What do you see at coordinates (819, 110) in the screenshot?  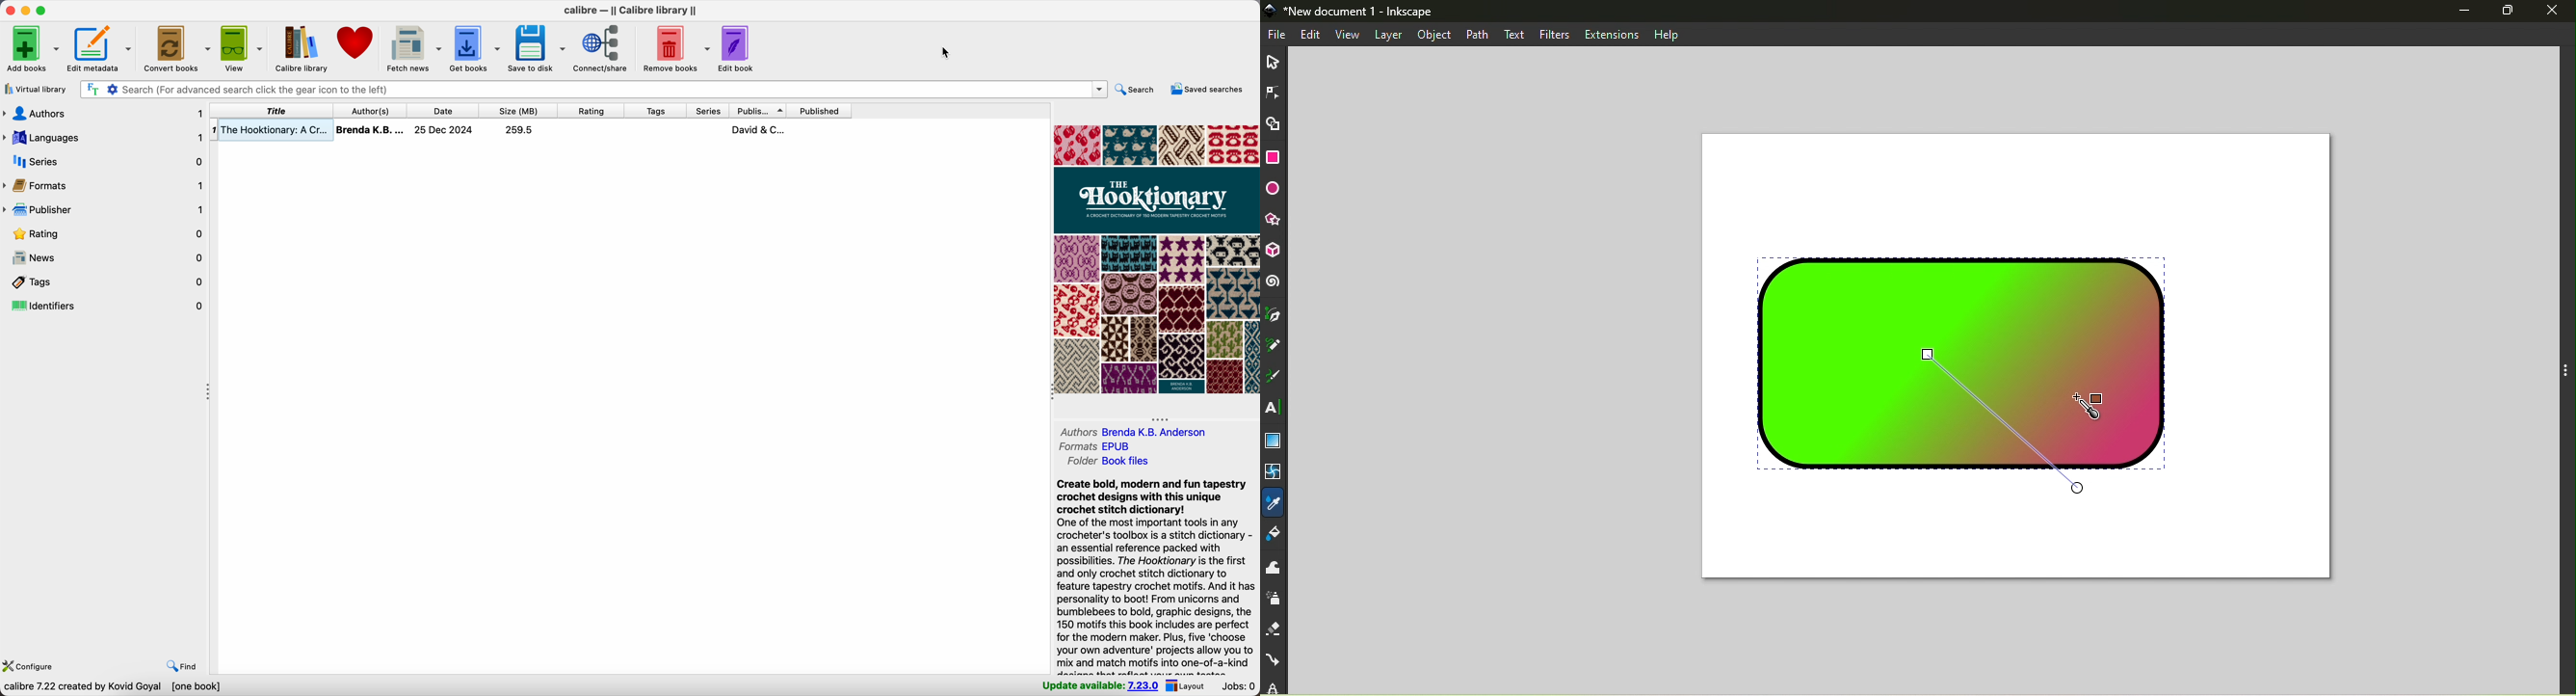 I see `published` at bounding box center [819, 110].